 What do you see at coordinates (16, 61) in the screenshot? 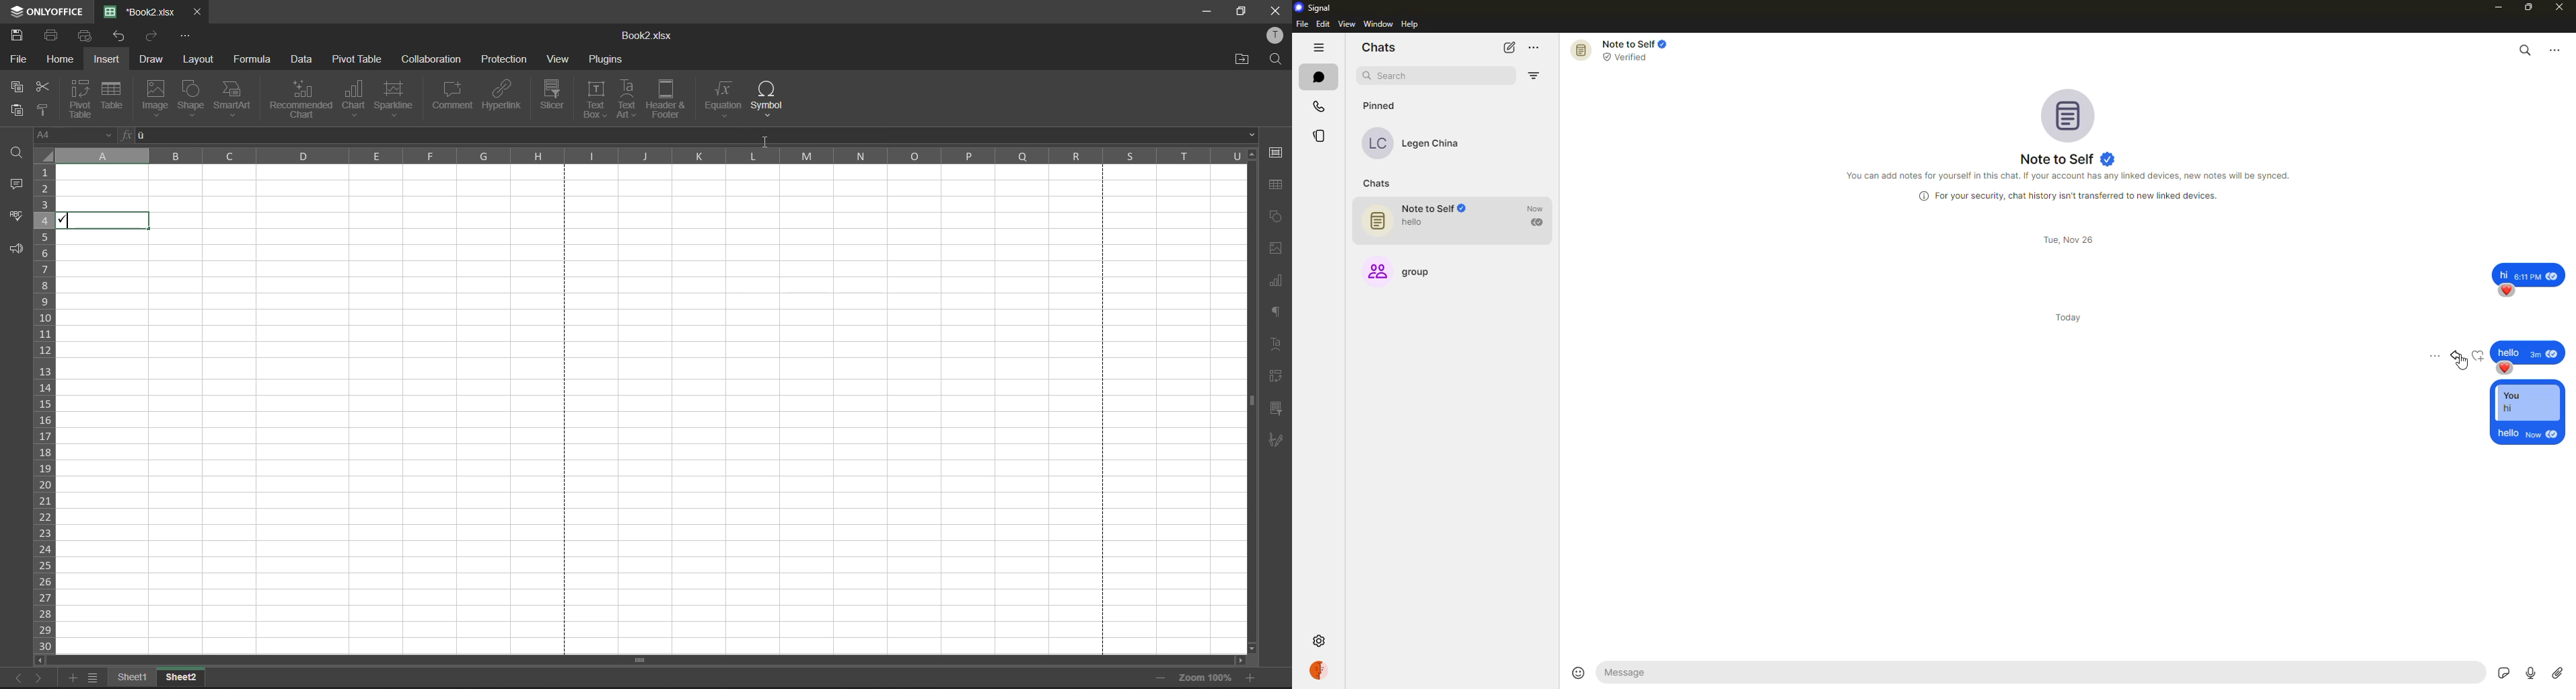
I see `file` at bounding box center [16, 61].